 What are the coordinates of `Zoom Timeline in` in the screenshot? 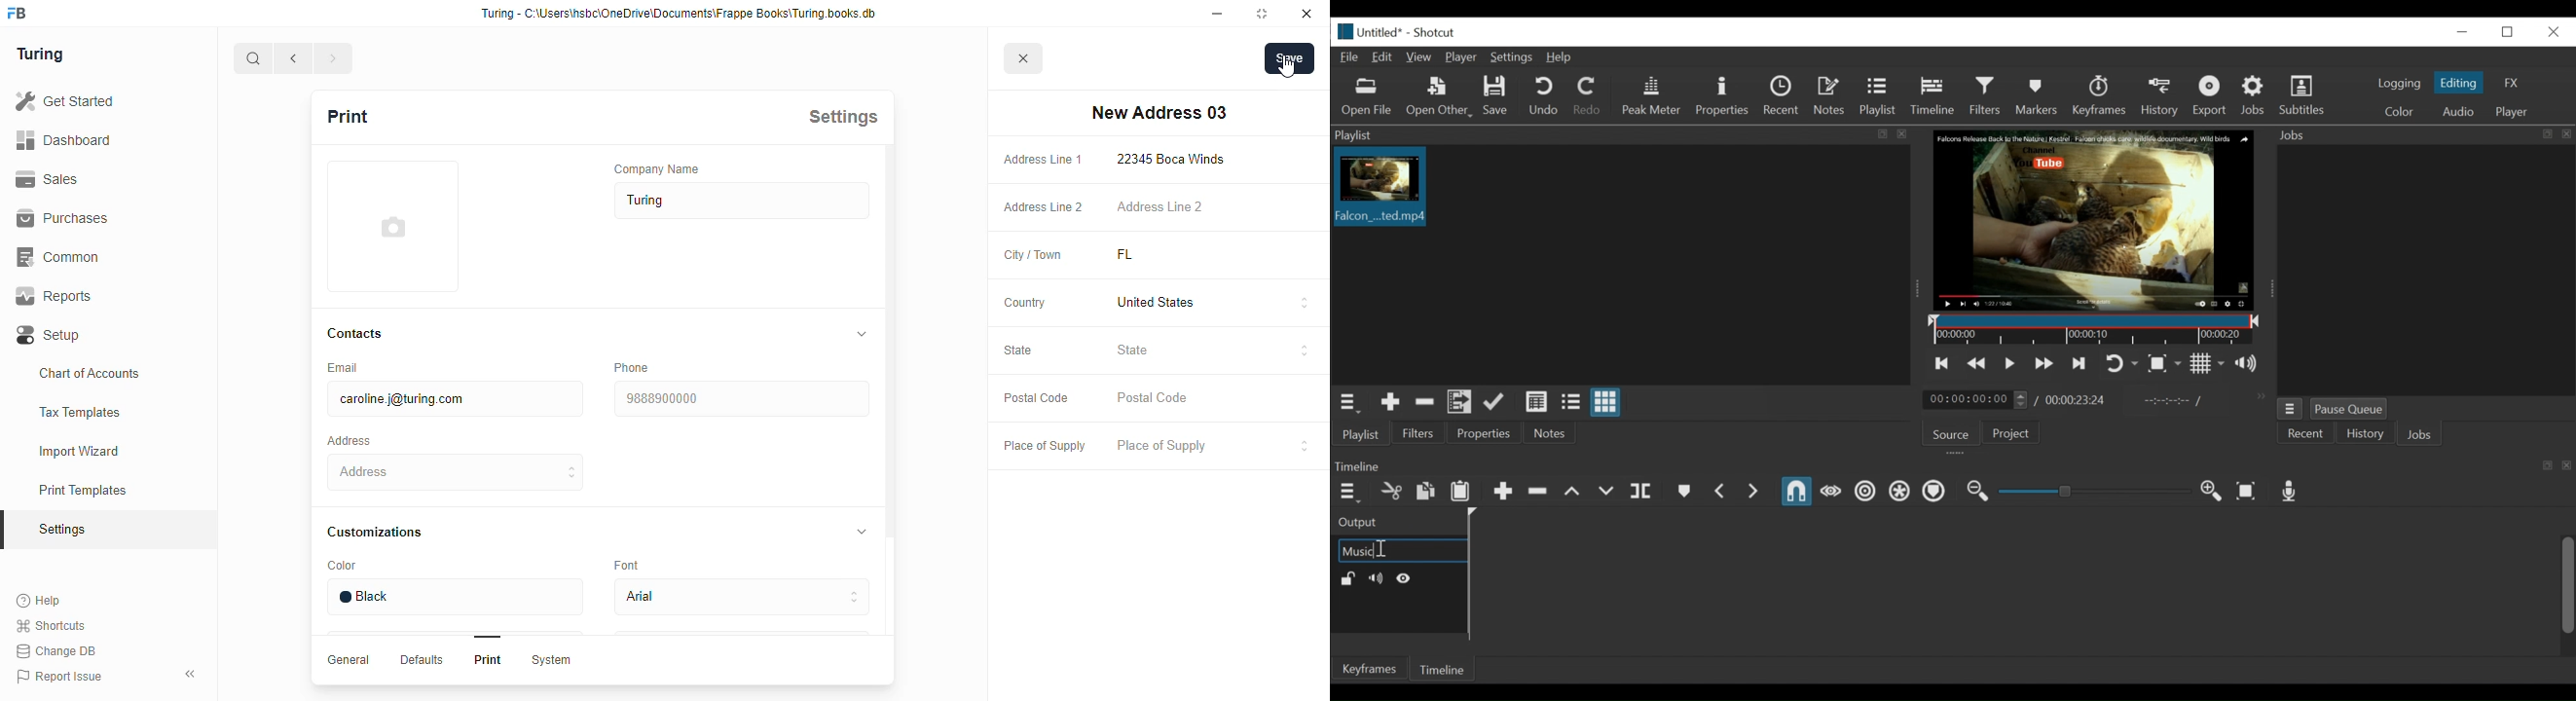 It's located at (2213, 492).